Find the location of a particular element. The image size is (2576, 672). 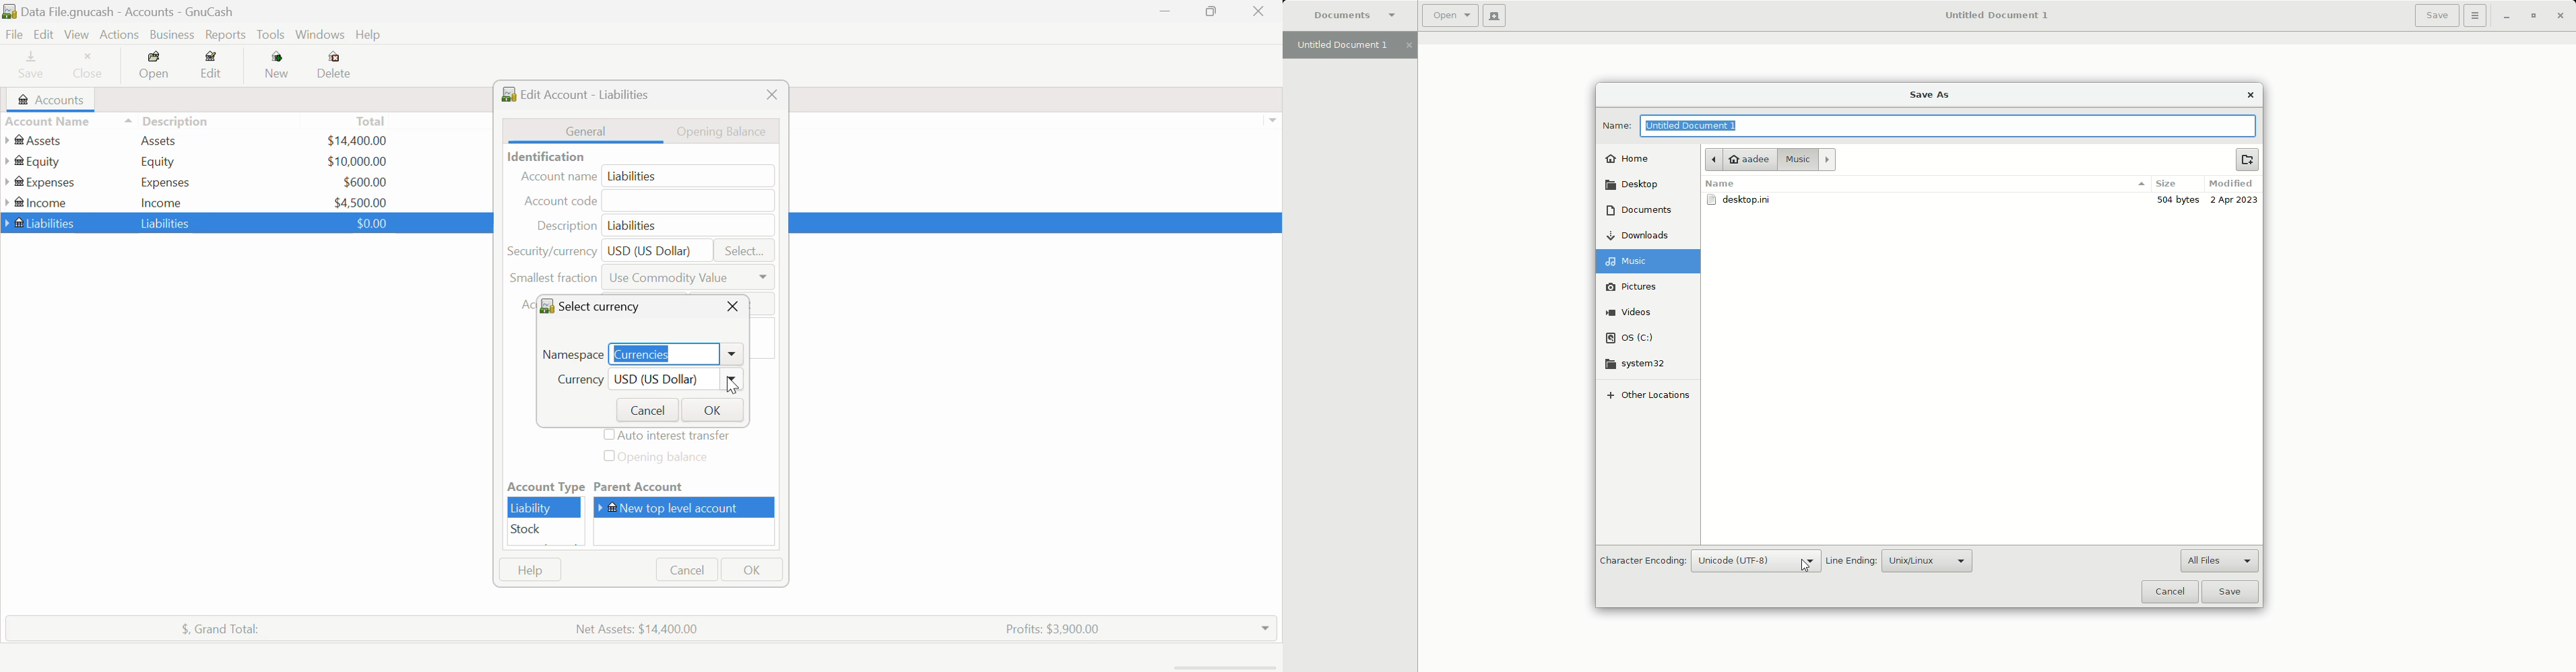

Cursor is located at coordinates (1804, 567).